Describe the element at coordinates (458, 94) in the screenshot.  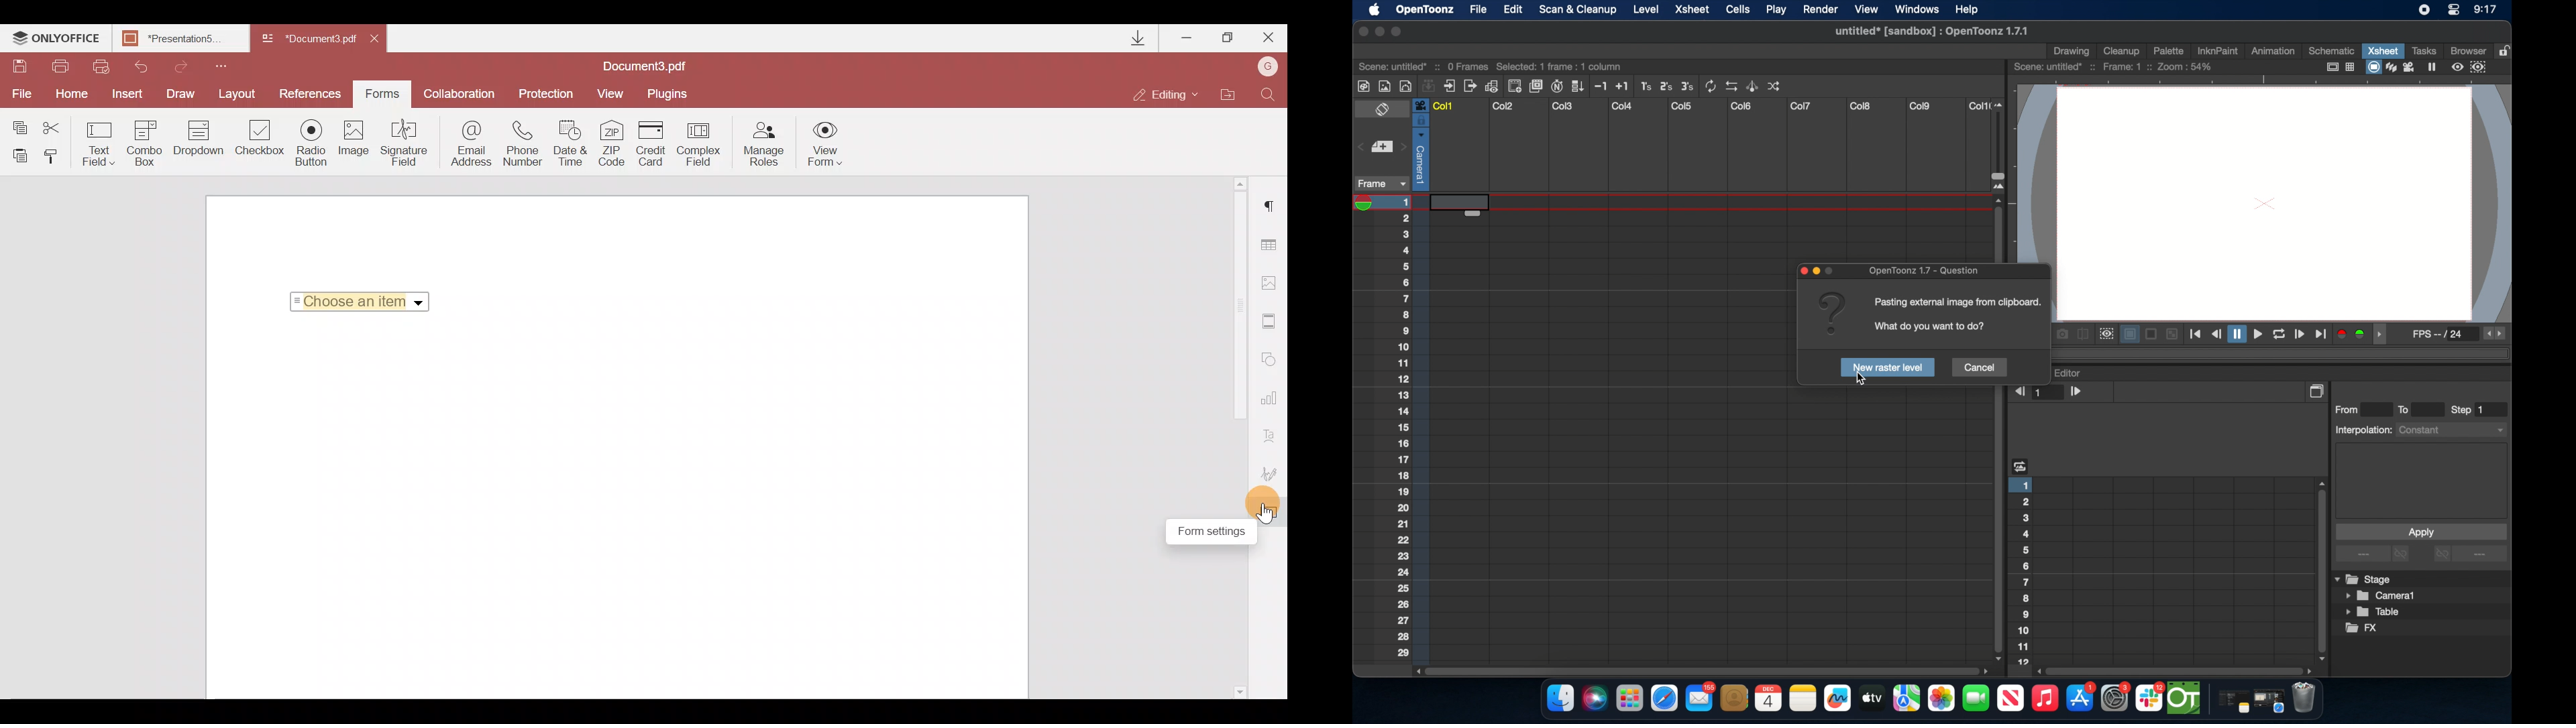
I see `Collaboration` at that location.